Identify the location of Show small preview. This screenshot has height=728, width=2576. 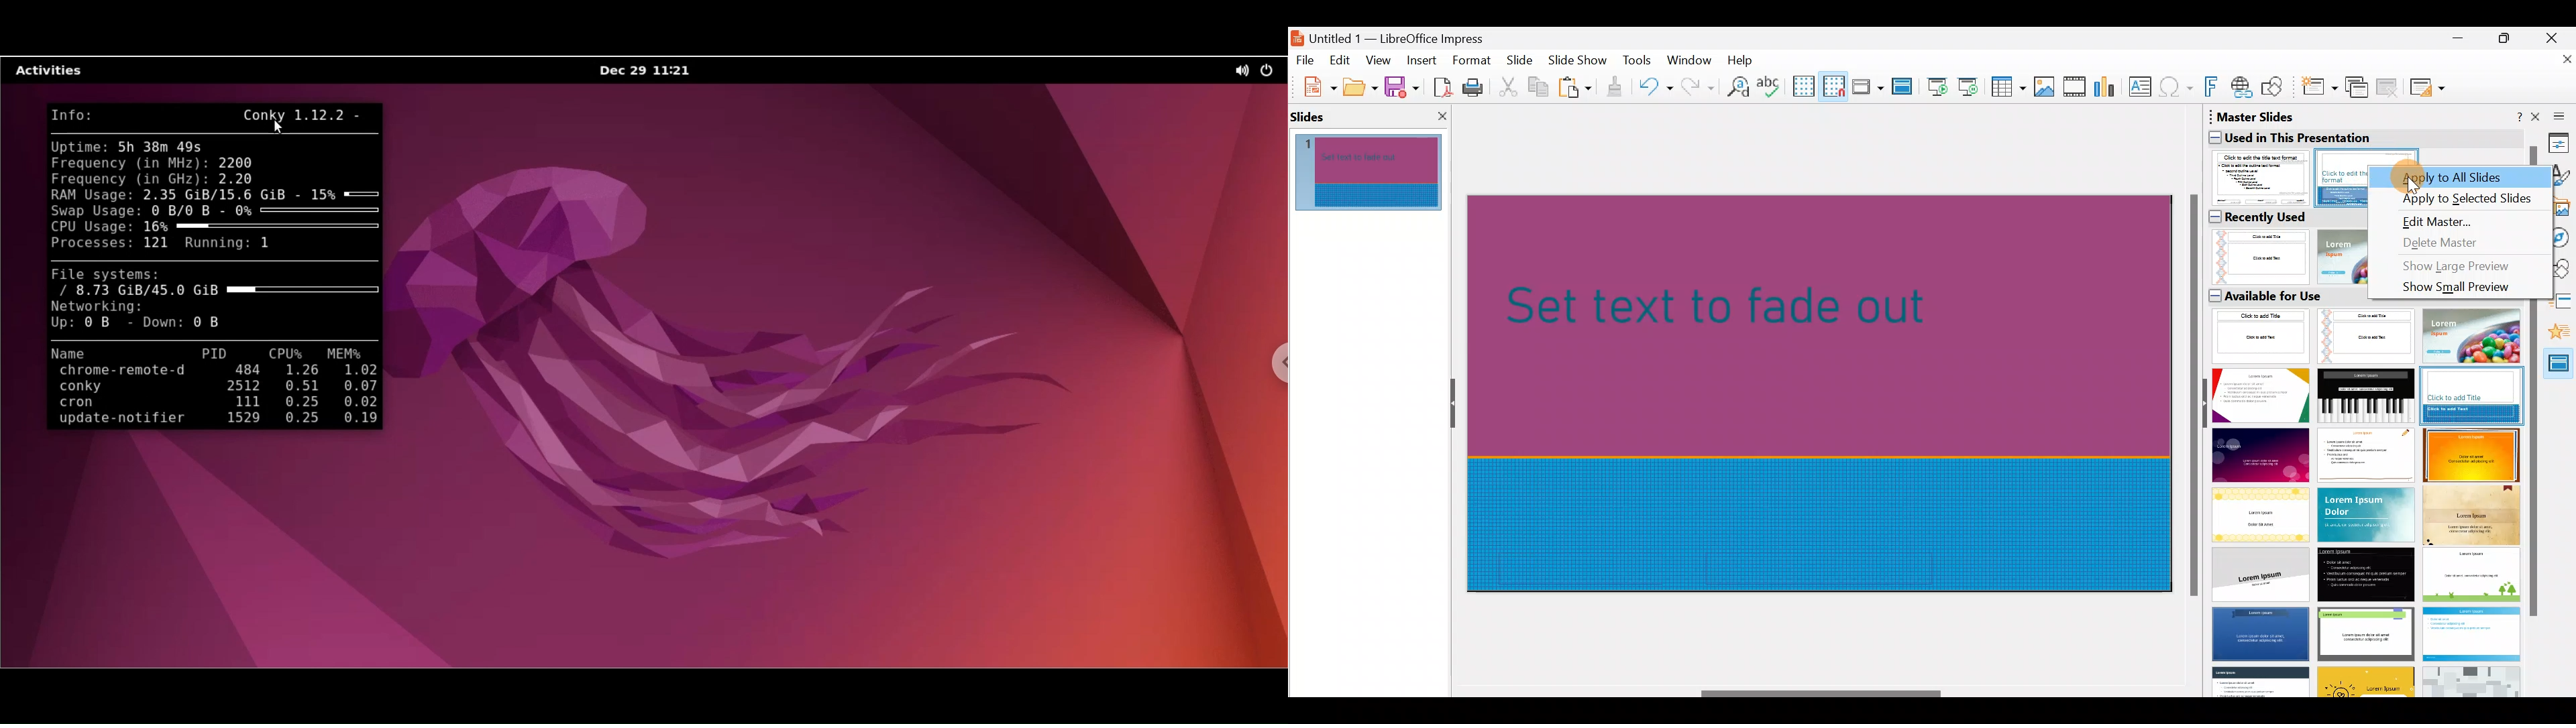
(2447, 290).